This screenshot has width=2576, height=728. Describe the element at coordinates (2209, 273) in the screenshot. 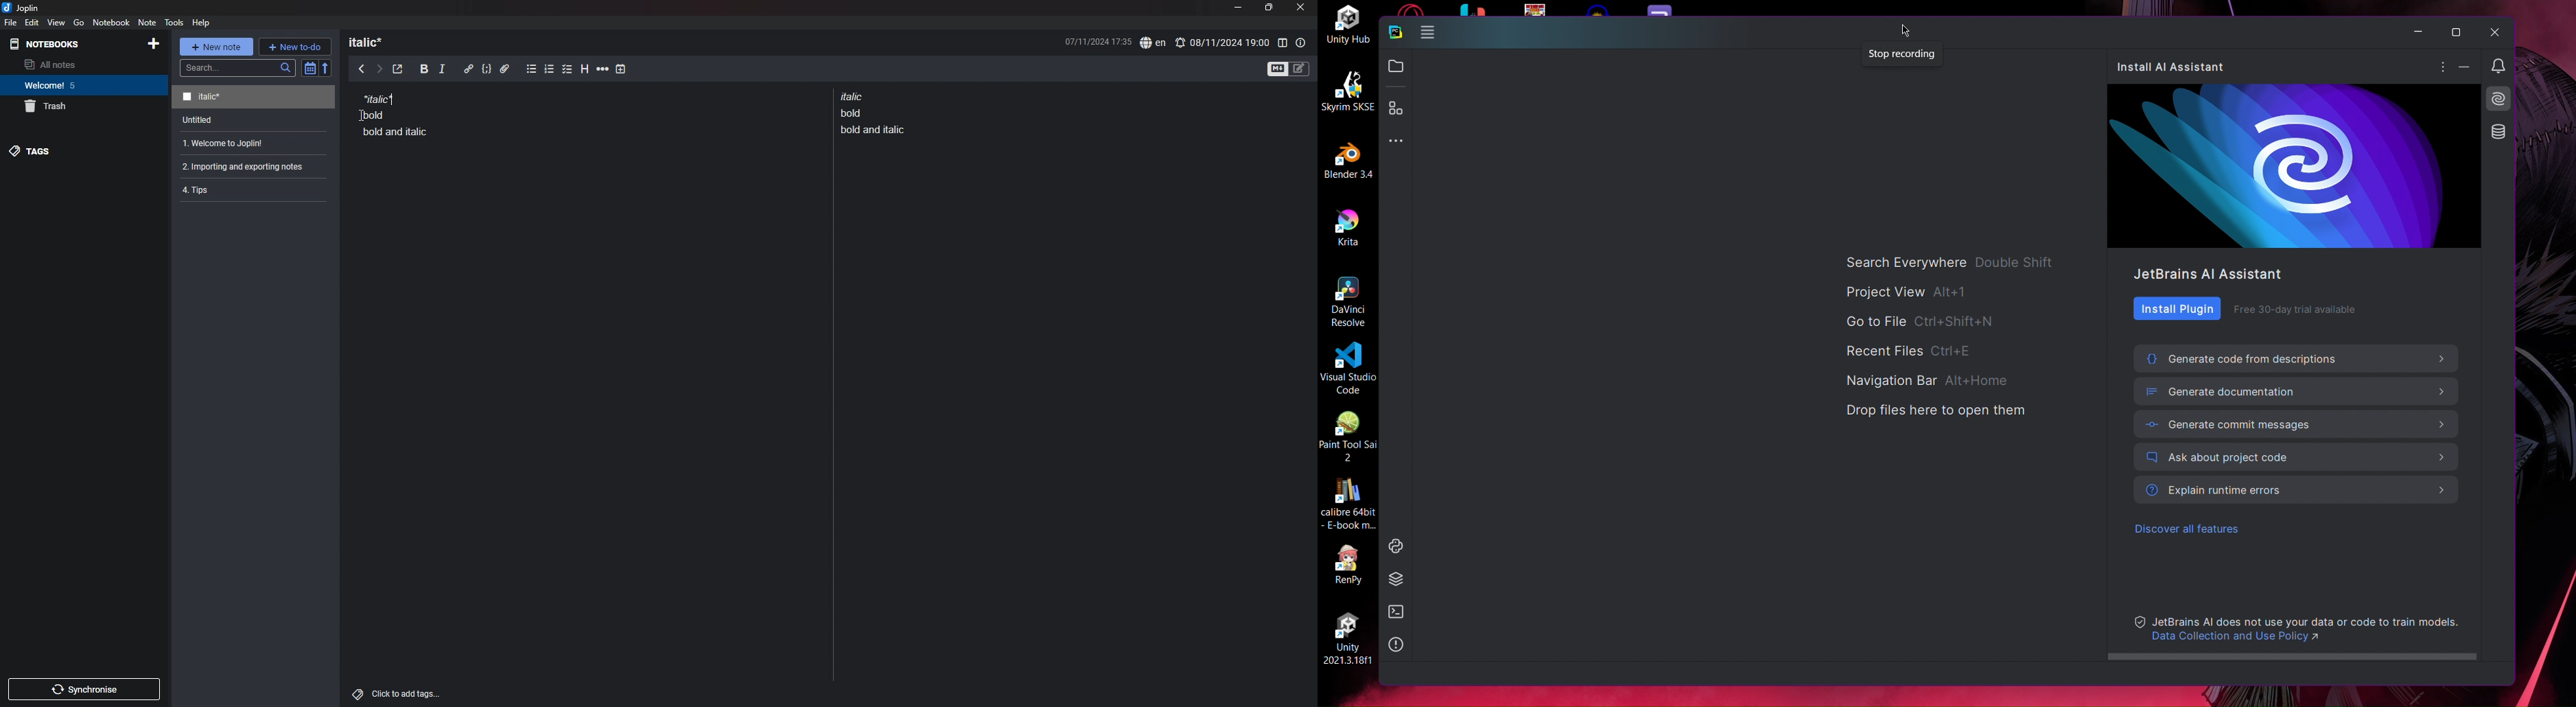

I see `JetBrains AI Assisstant` at that location.